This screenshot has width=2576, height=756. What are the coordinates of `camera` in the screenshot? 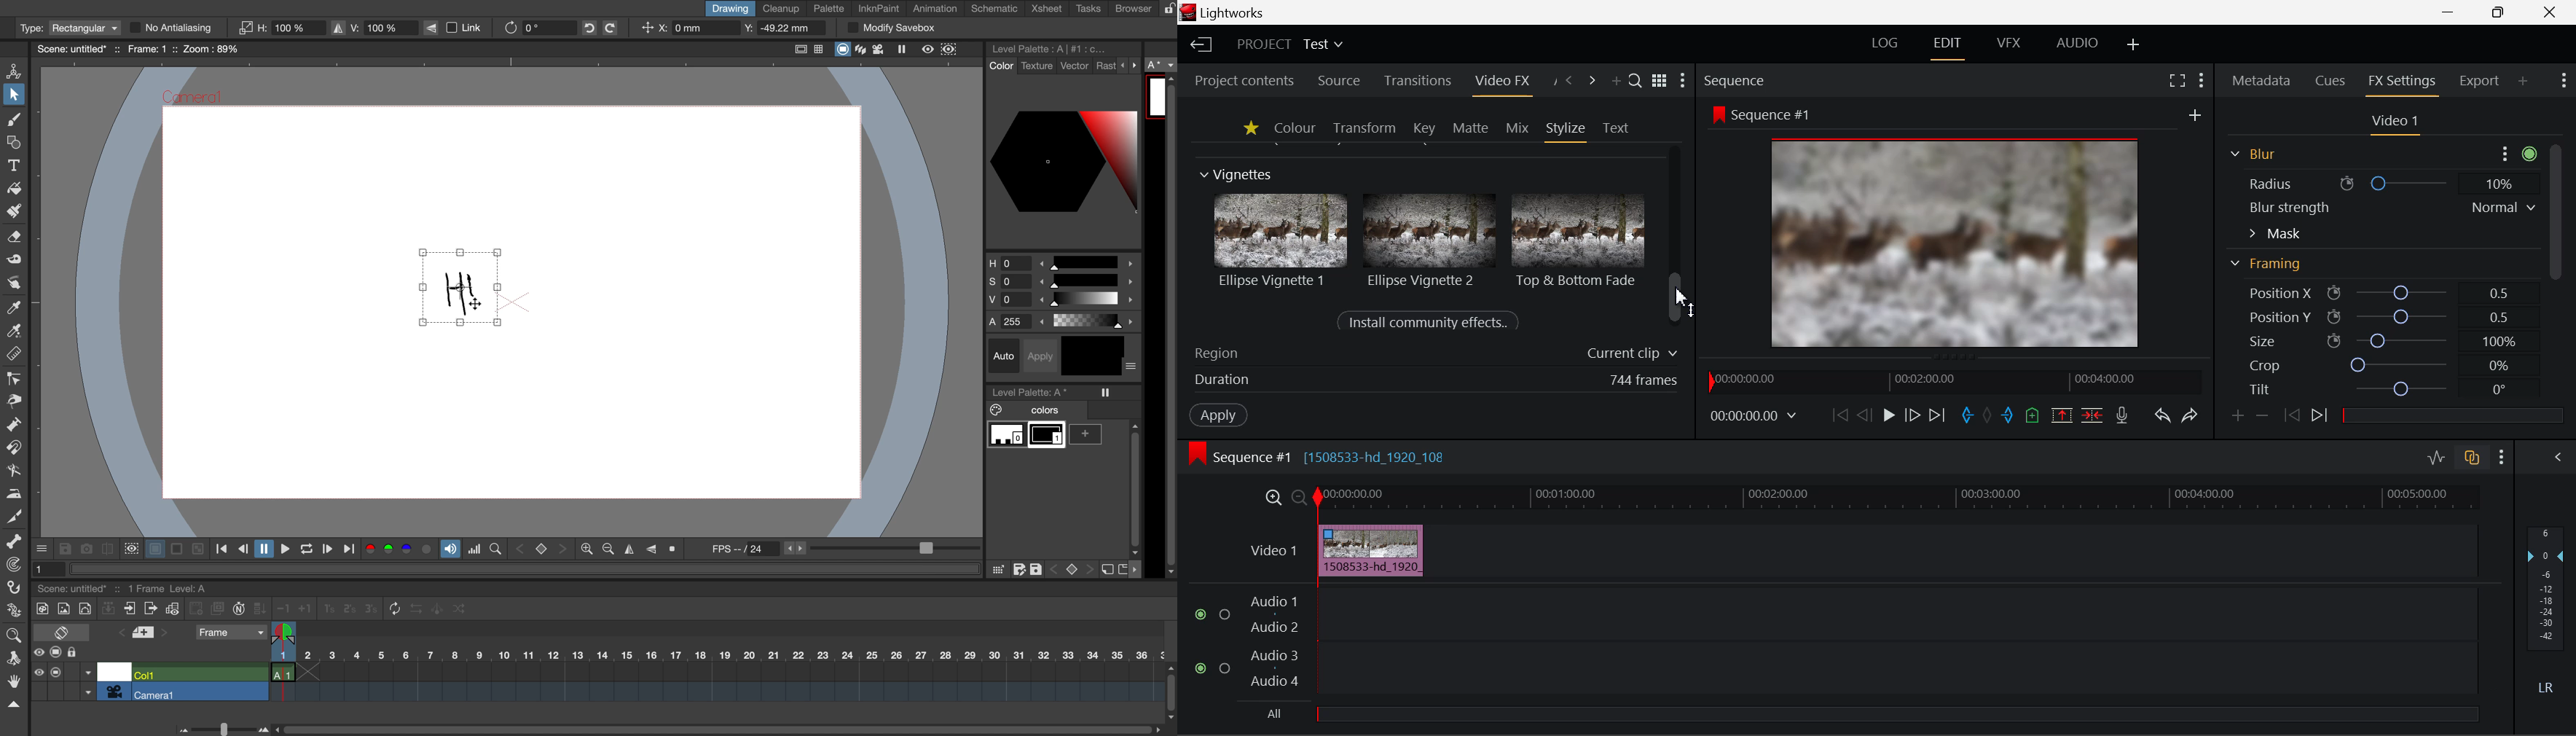 It's located at (114, 691).